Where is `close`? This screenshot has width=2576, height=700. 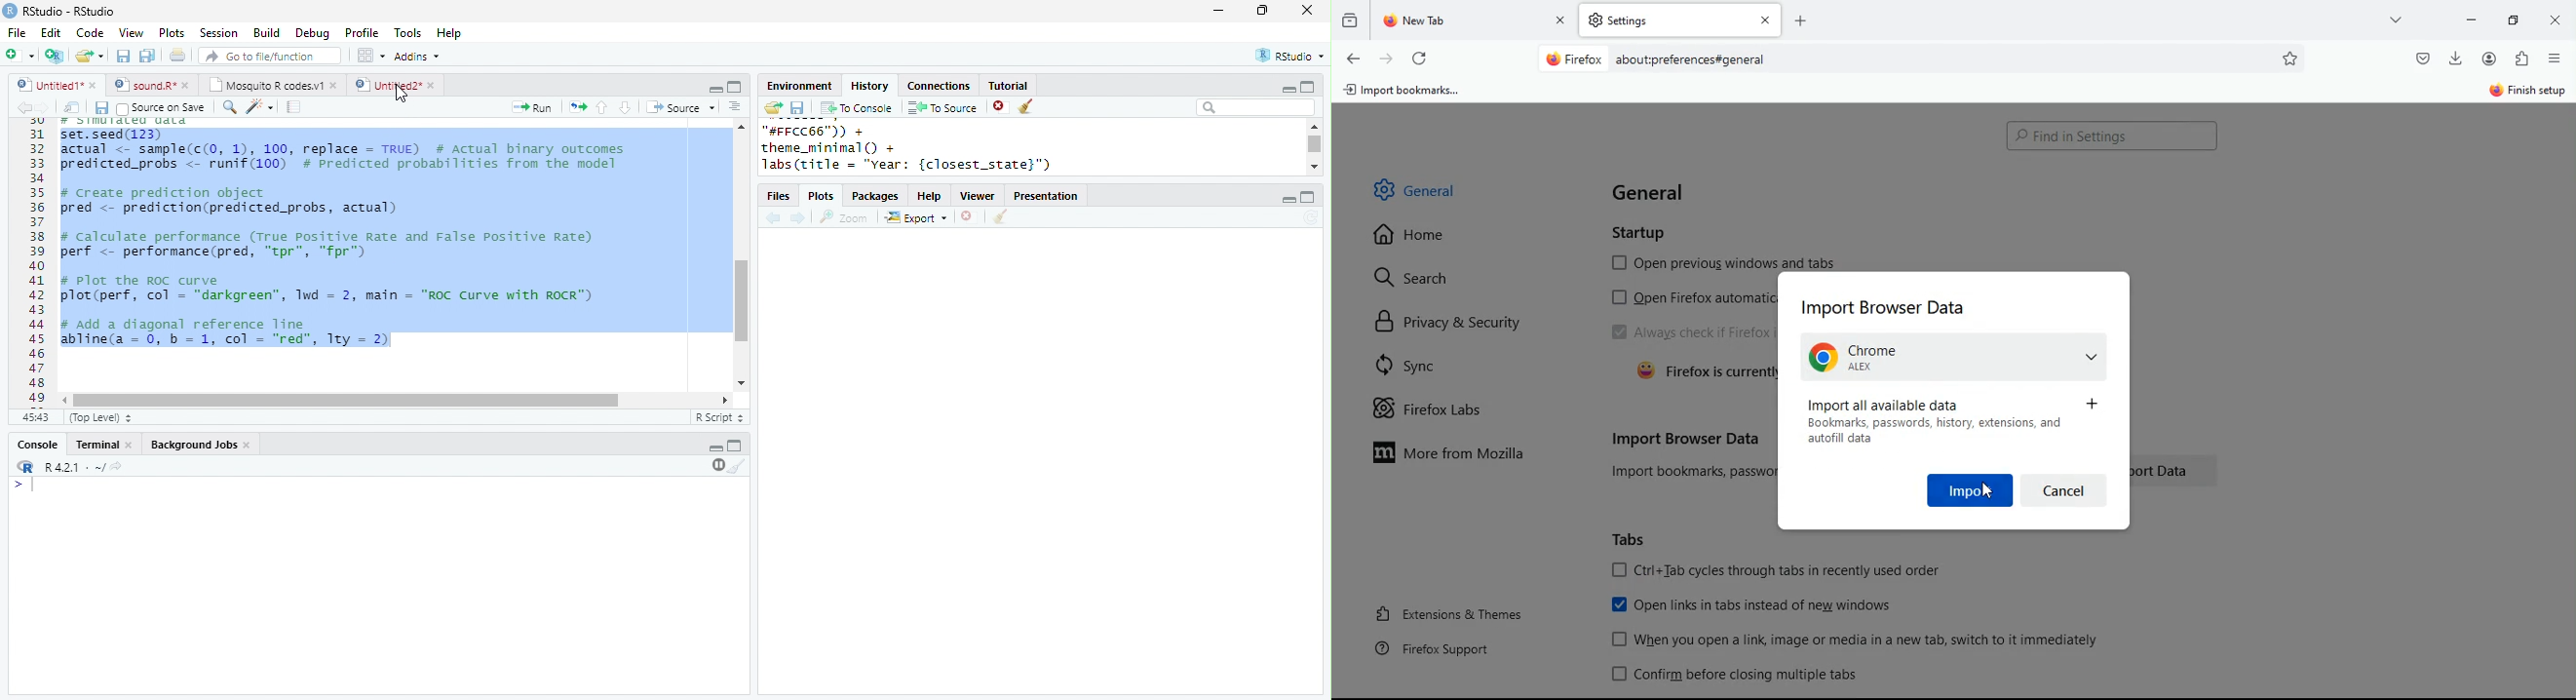
close is located at coordinates (1308, 10).